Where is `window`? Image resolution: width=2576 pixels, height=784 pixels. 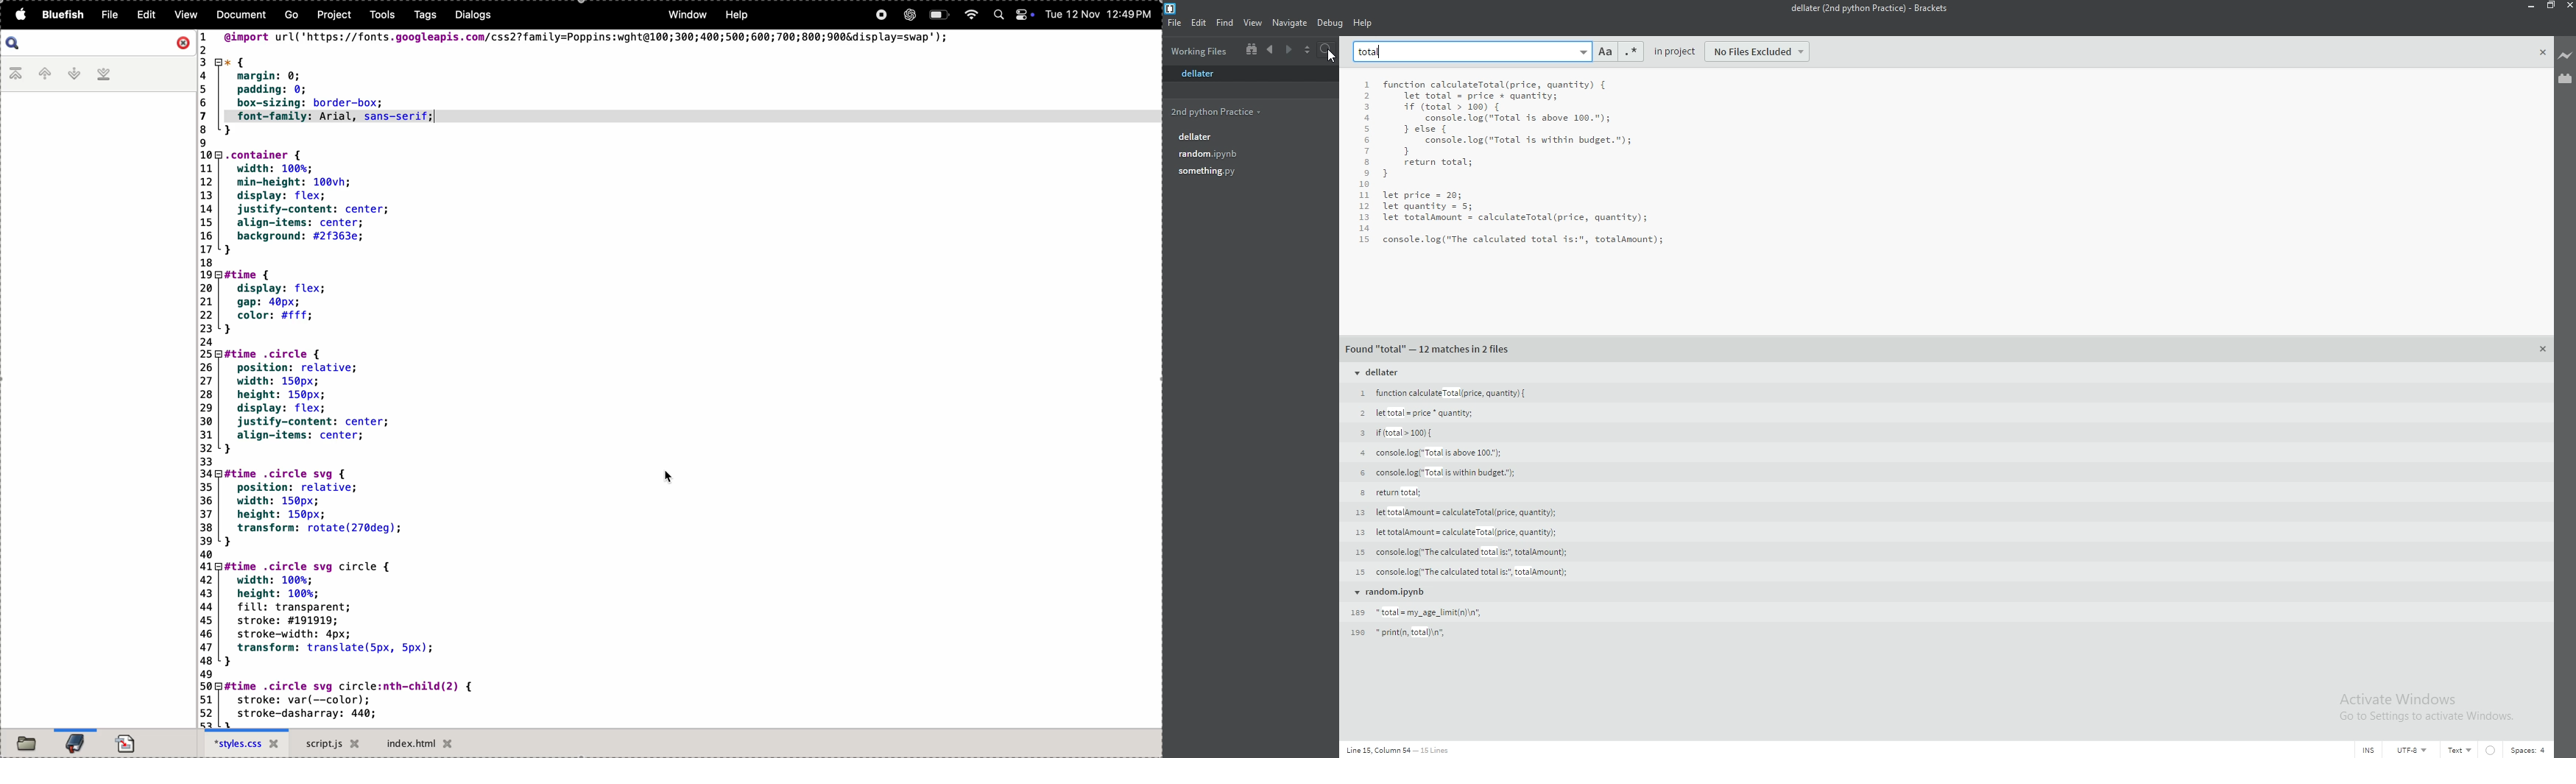
window is located at coordinates (689, 16).